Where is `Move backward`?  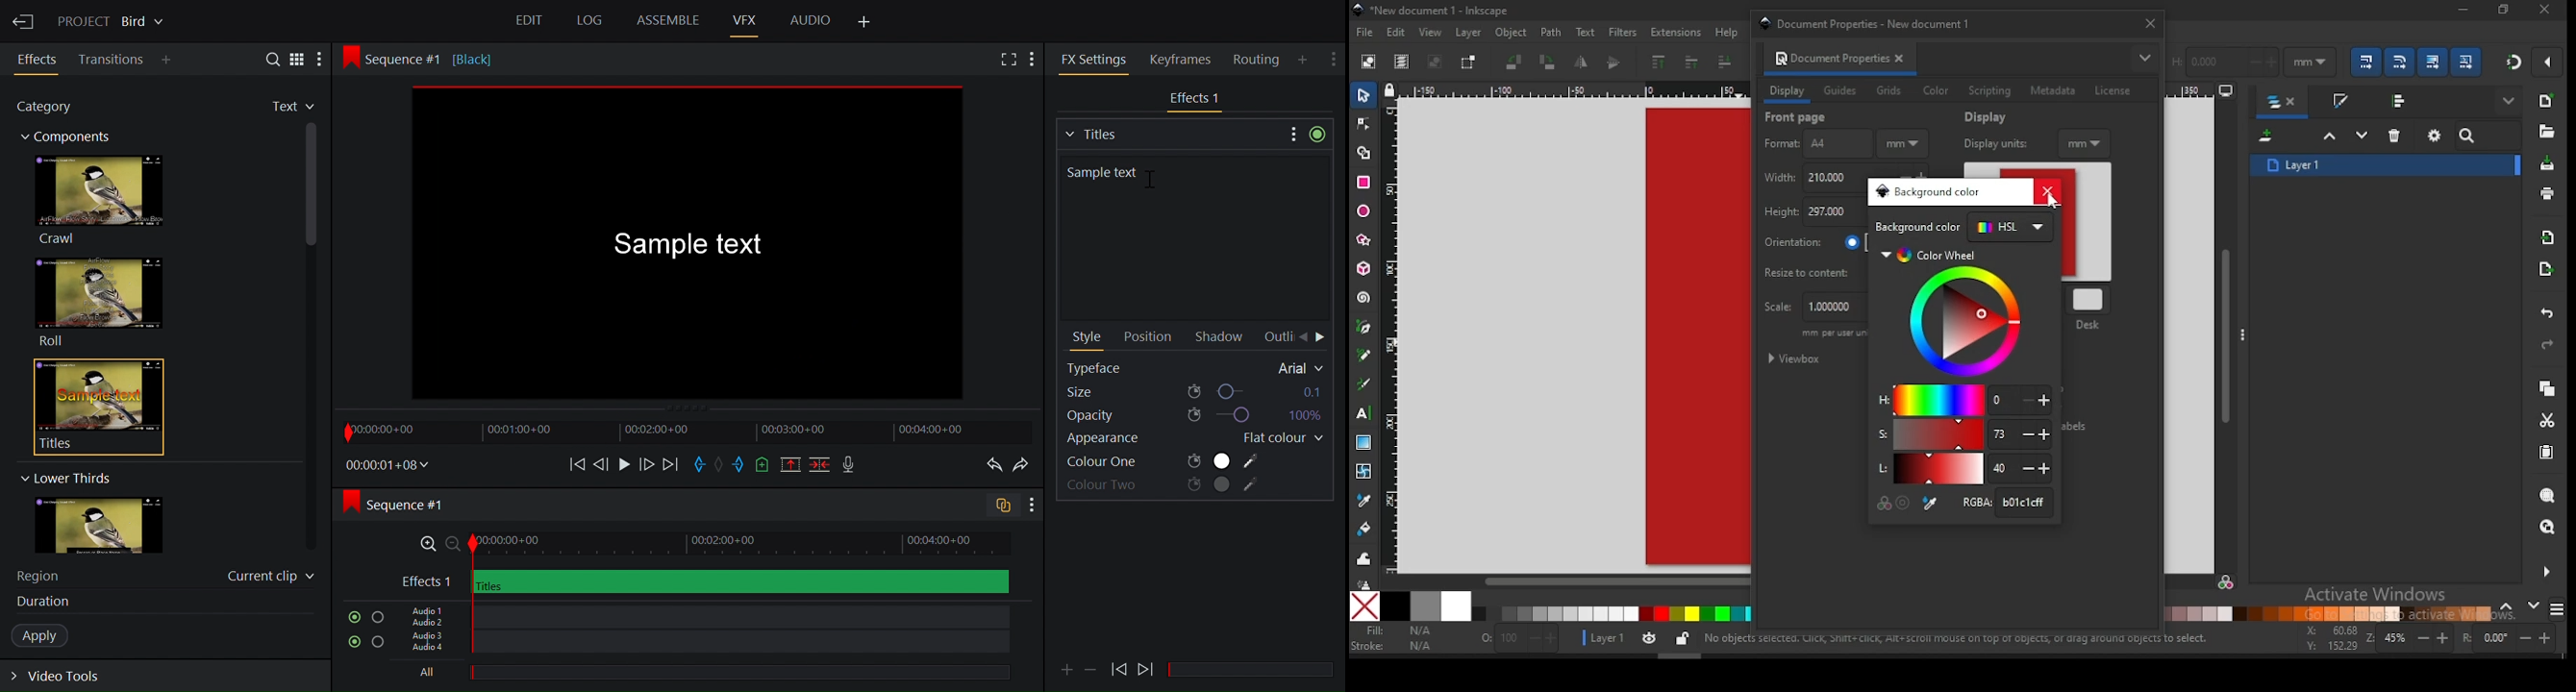 Move backward is located at coordinates (572, 464).